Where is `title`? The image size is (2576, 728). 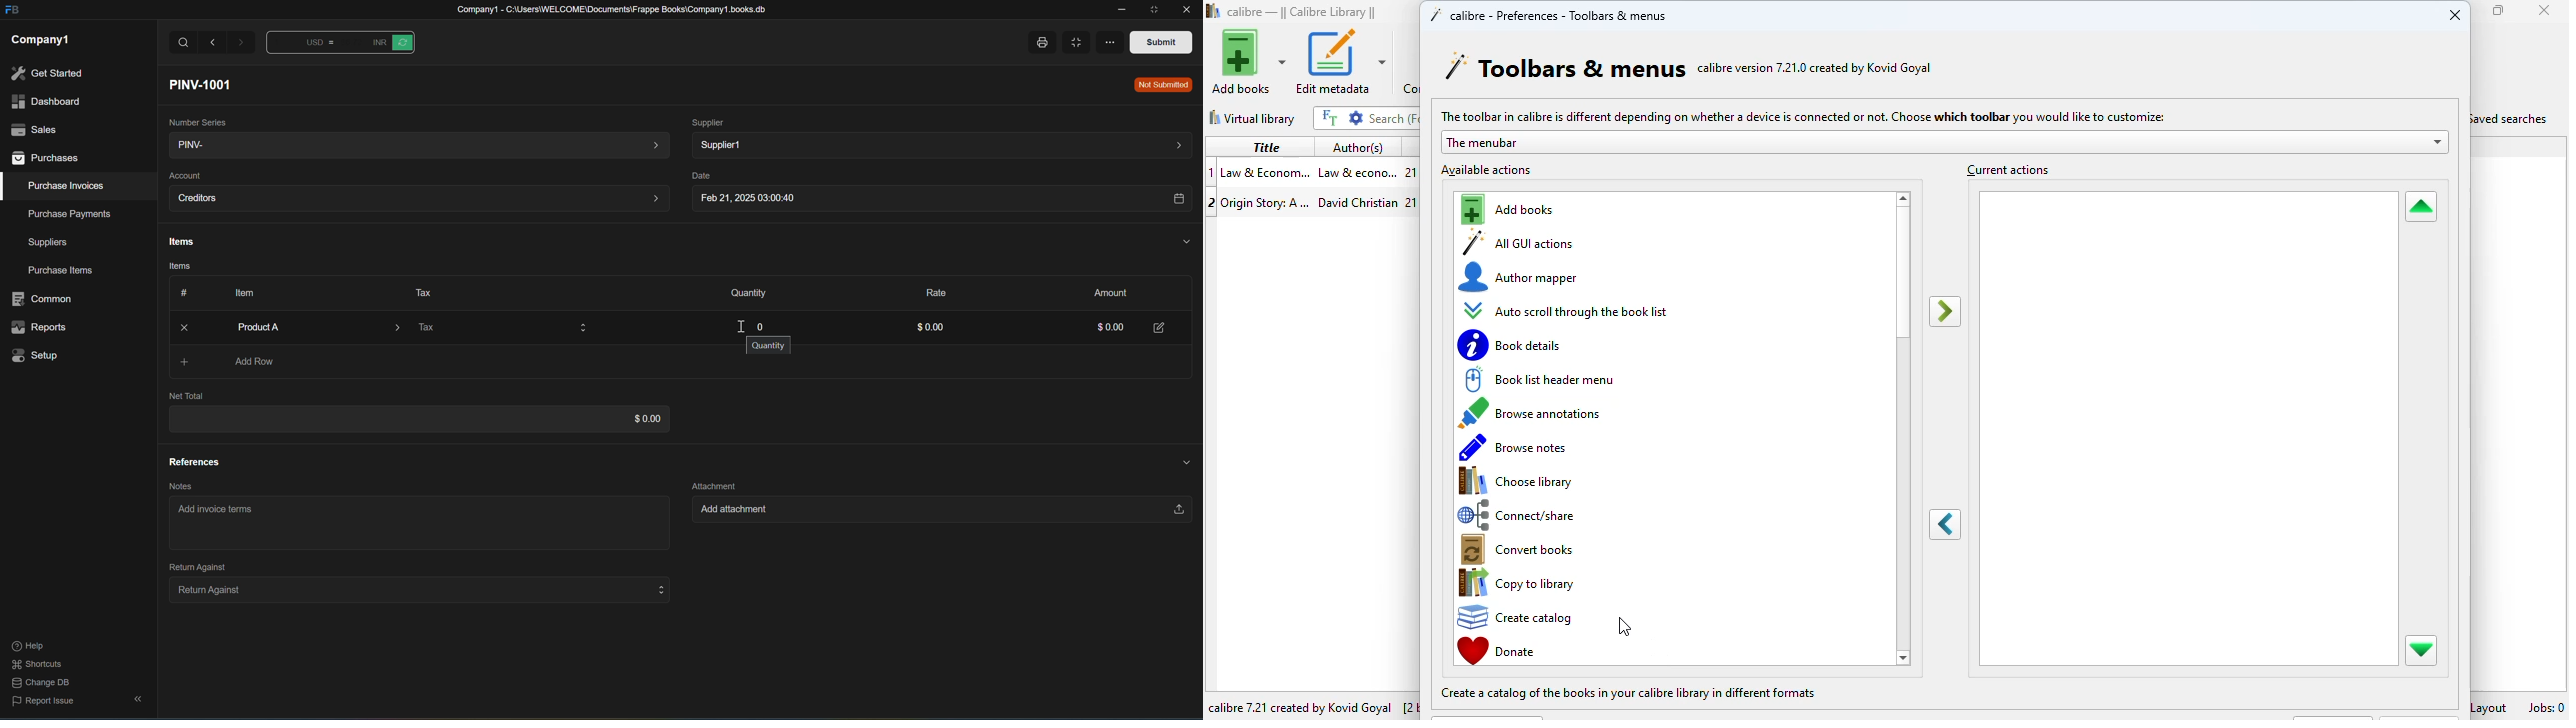 title is located at coordinates (1266, 146).